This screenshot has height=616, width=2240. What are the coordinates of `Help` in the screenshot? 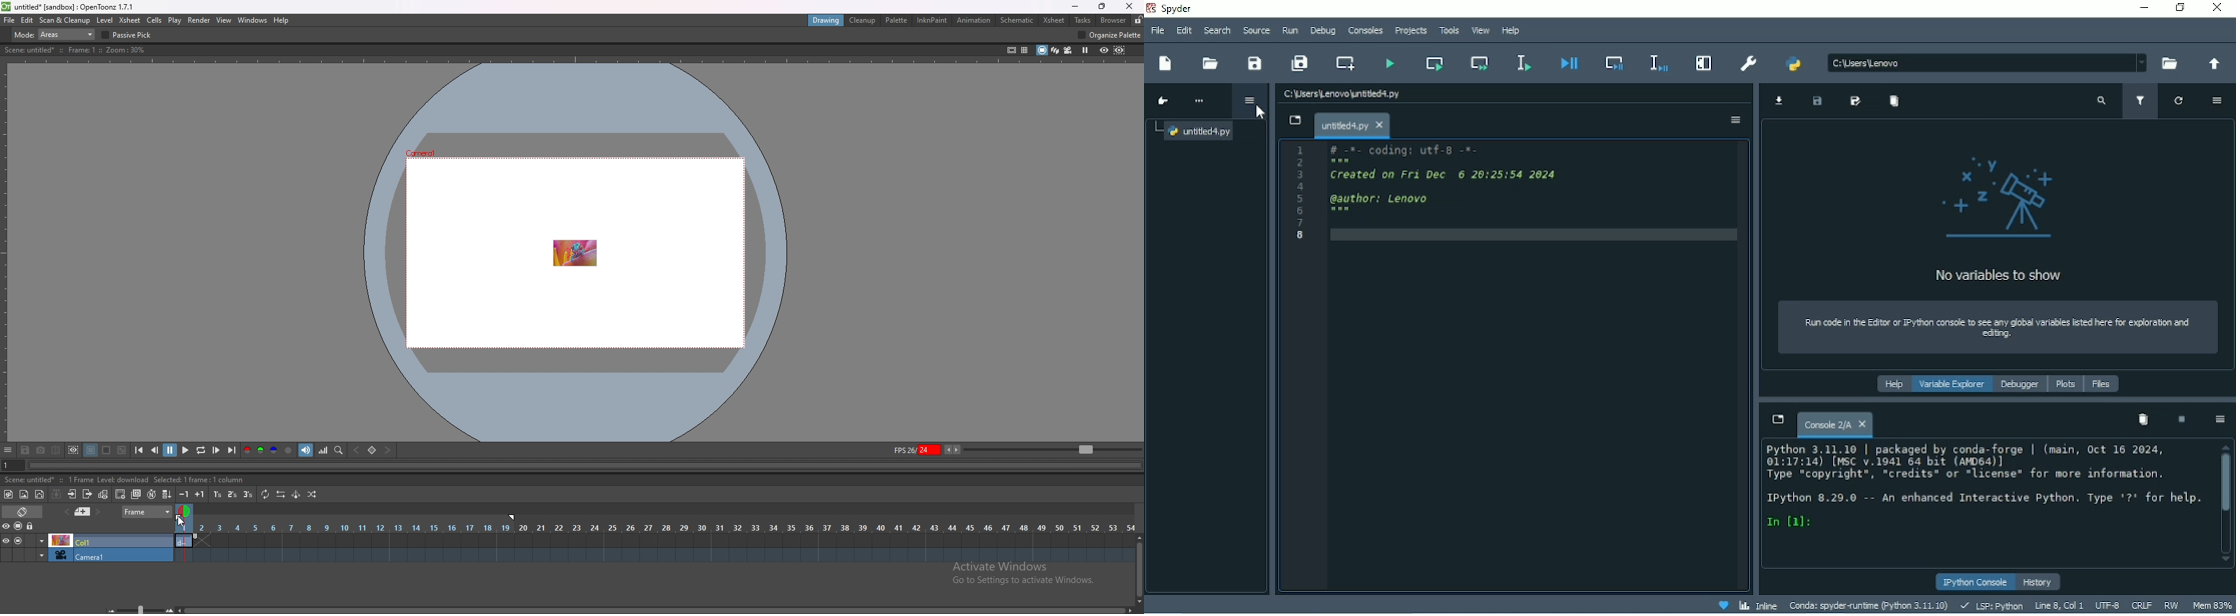 It's located at (1508, 31).